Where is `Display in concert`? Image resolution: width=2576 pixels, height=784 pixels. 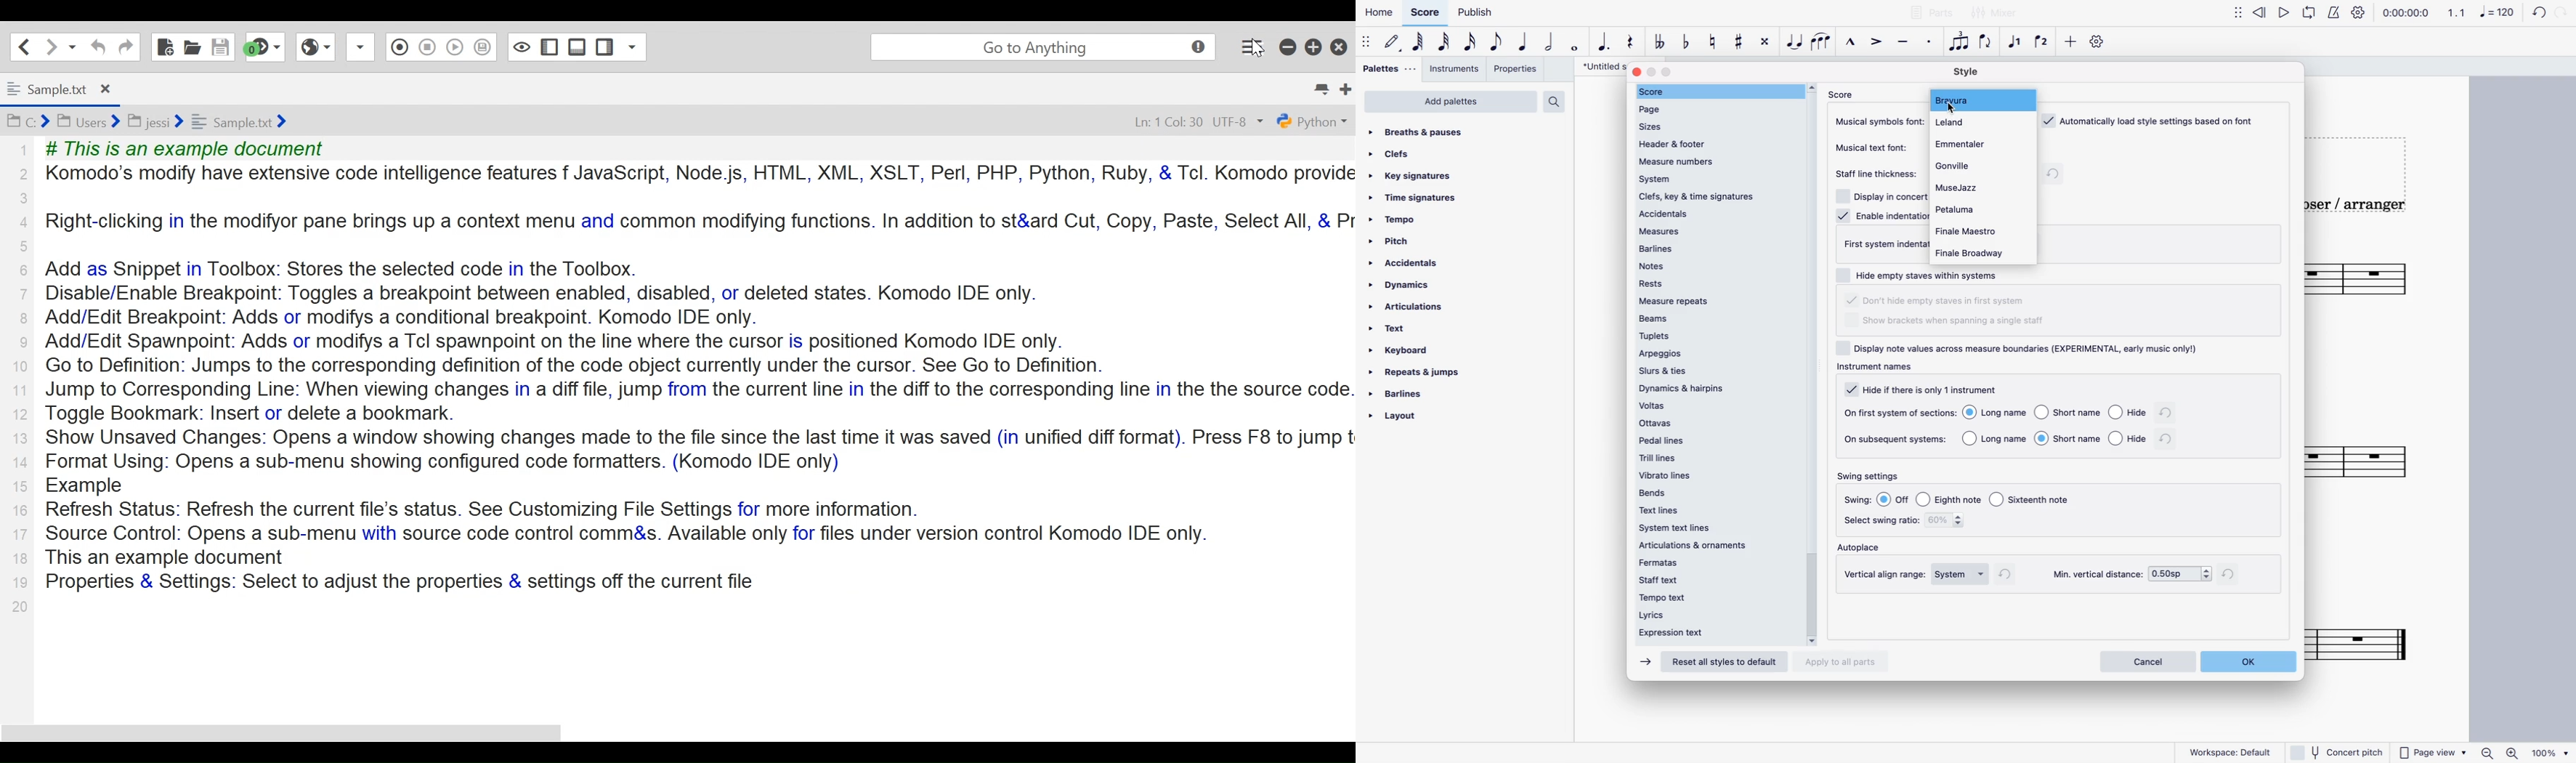 Display in concert is located at coordinates (1882, 195).